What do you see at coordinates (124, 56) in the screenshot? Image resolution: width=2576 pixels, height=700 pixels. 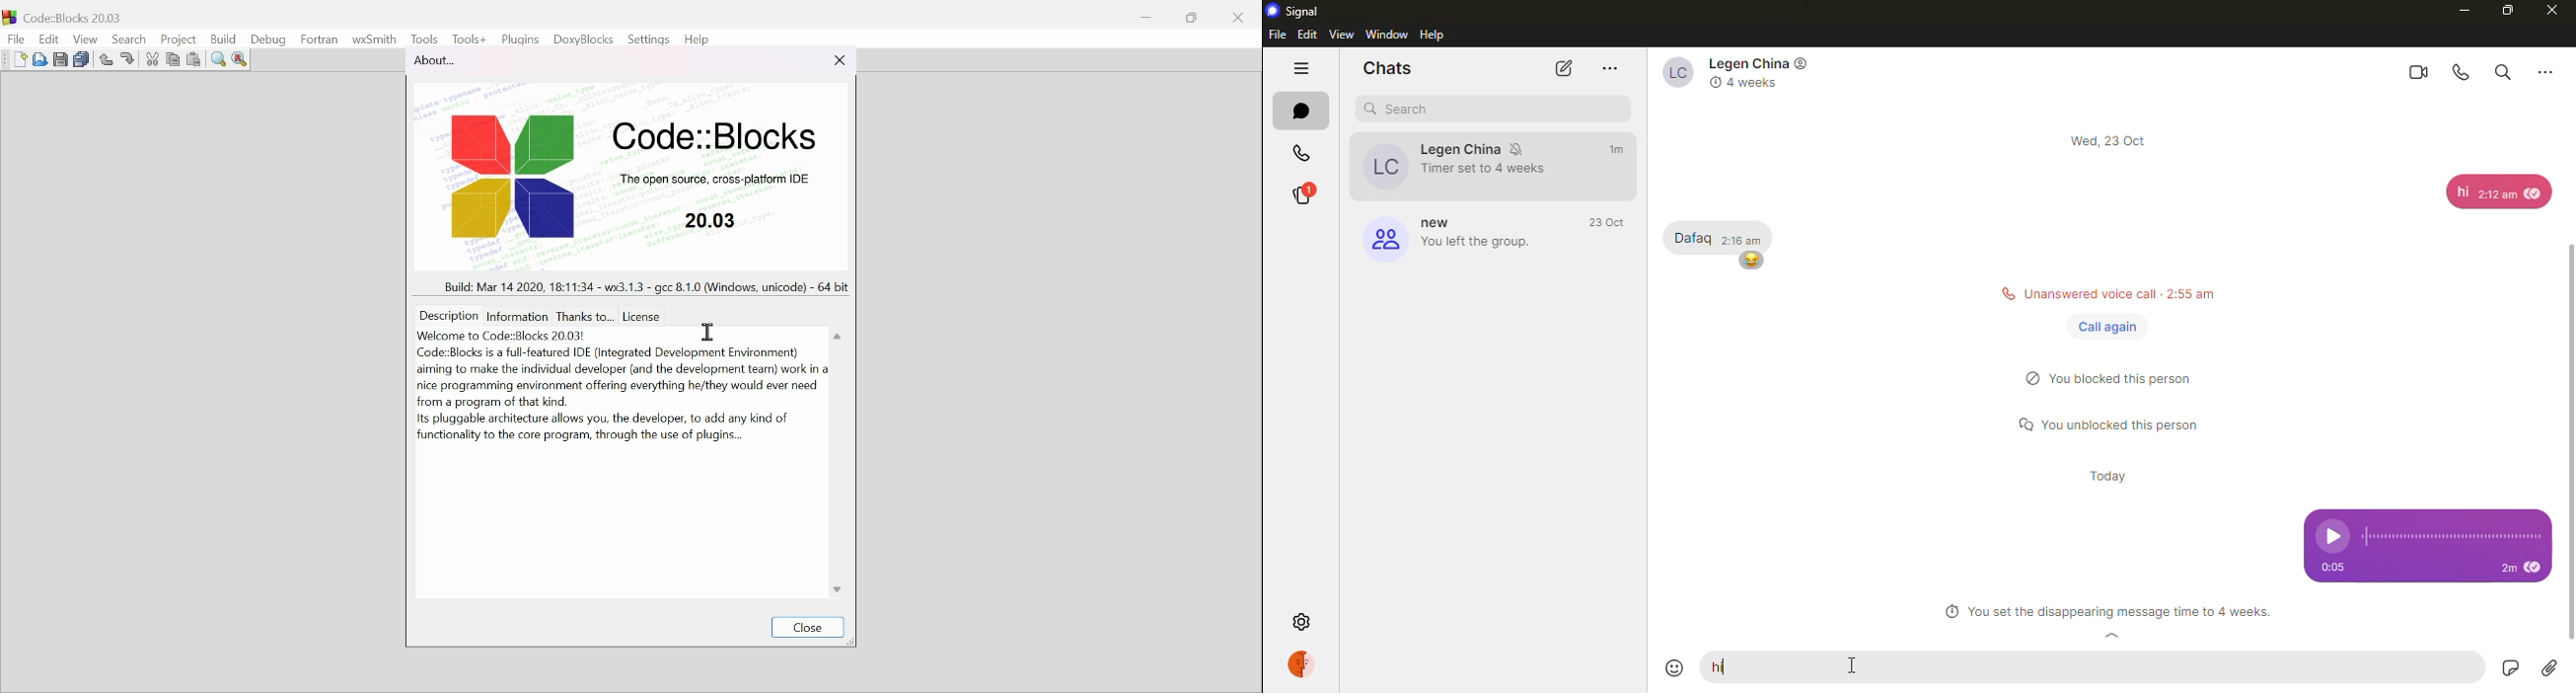 I see `Redo` at bounding box center [124, 56].